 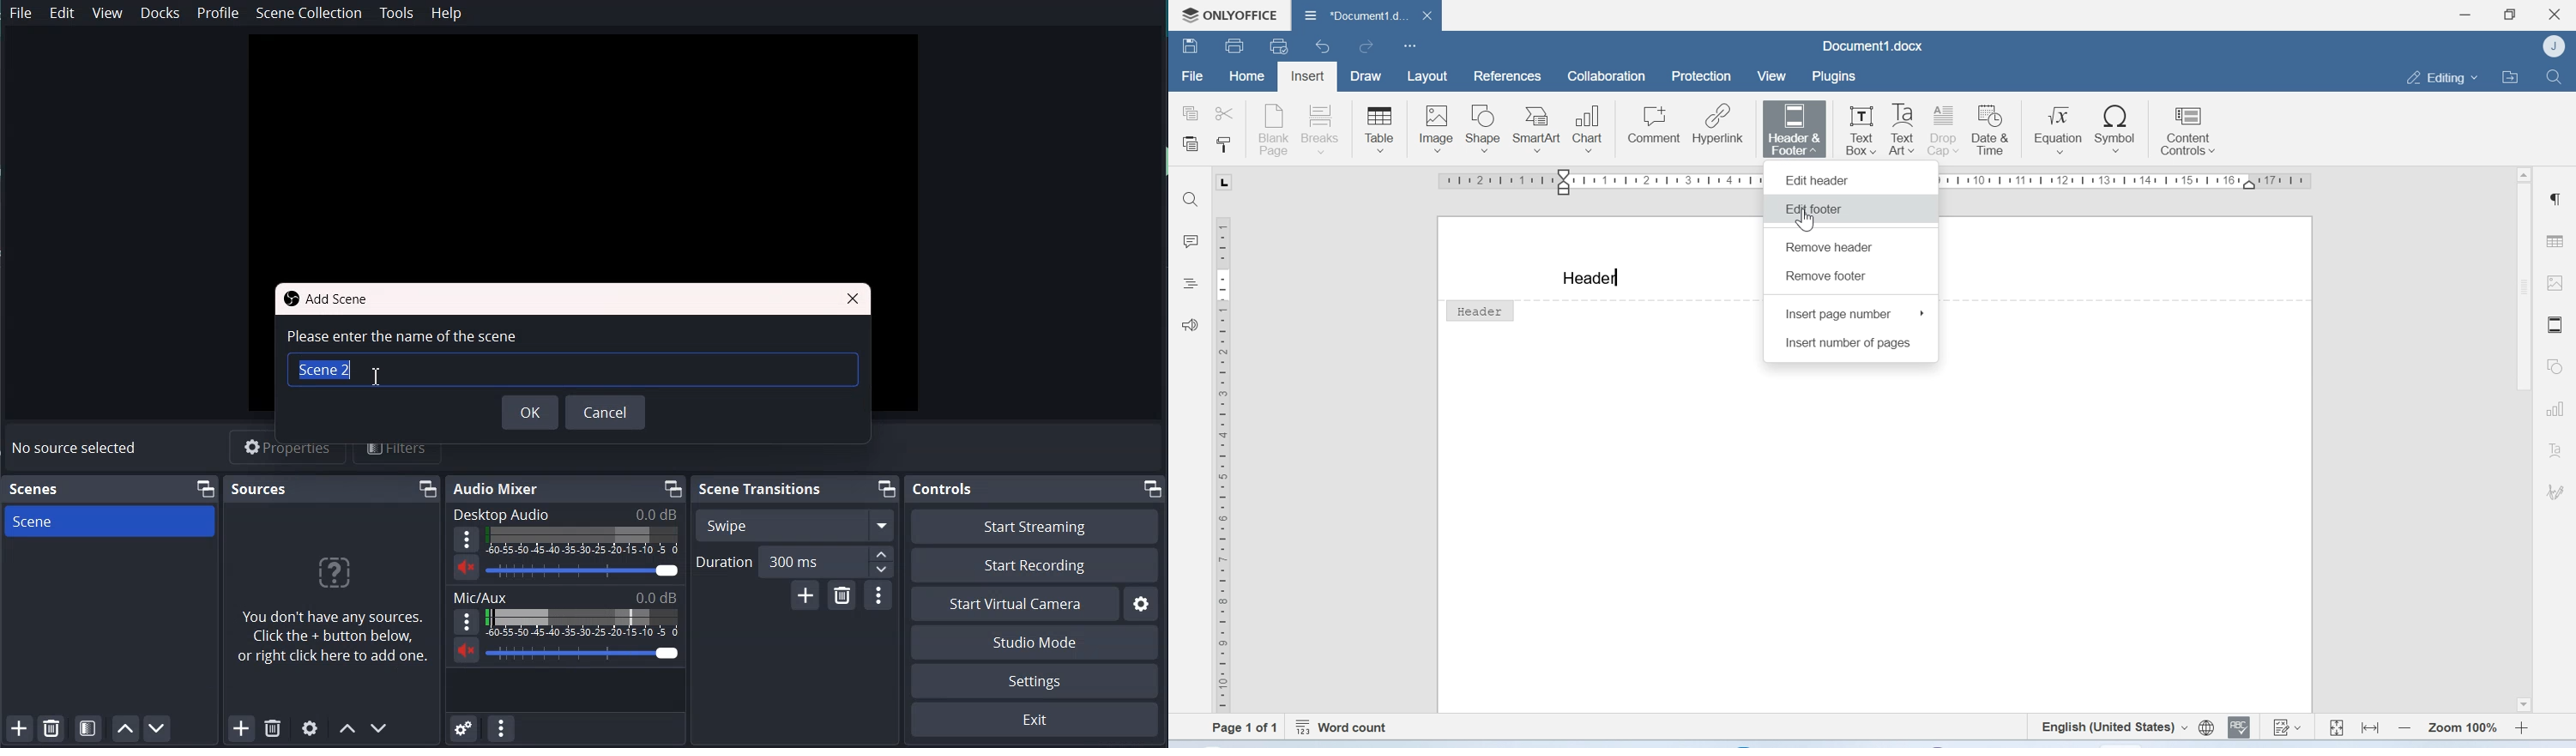 What do you see at coordinates (447, 13) in the screenshot?
I see `Help` at bounding box center [447, 13].